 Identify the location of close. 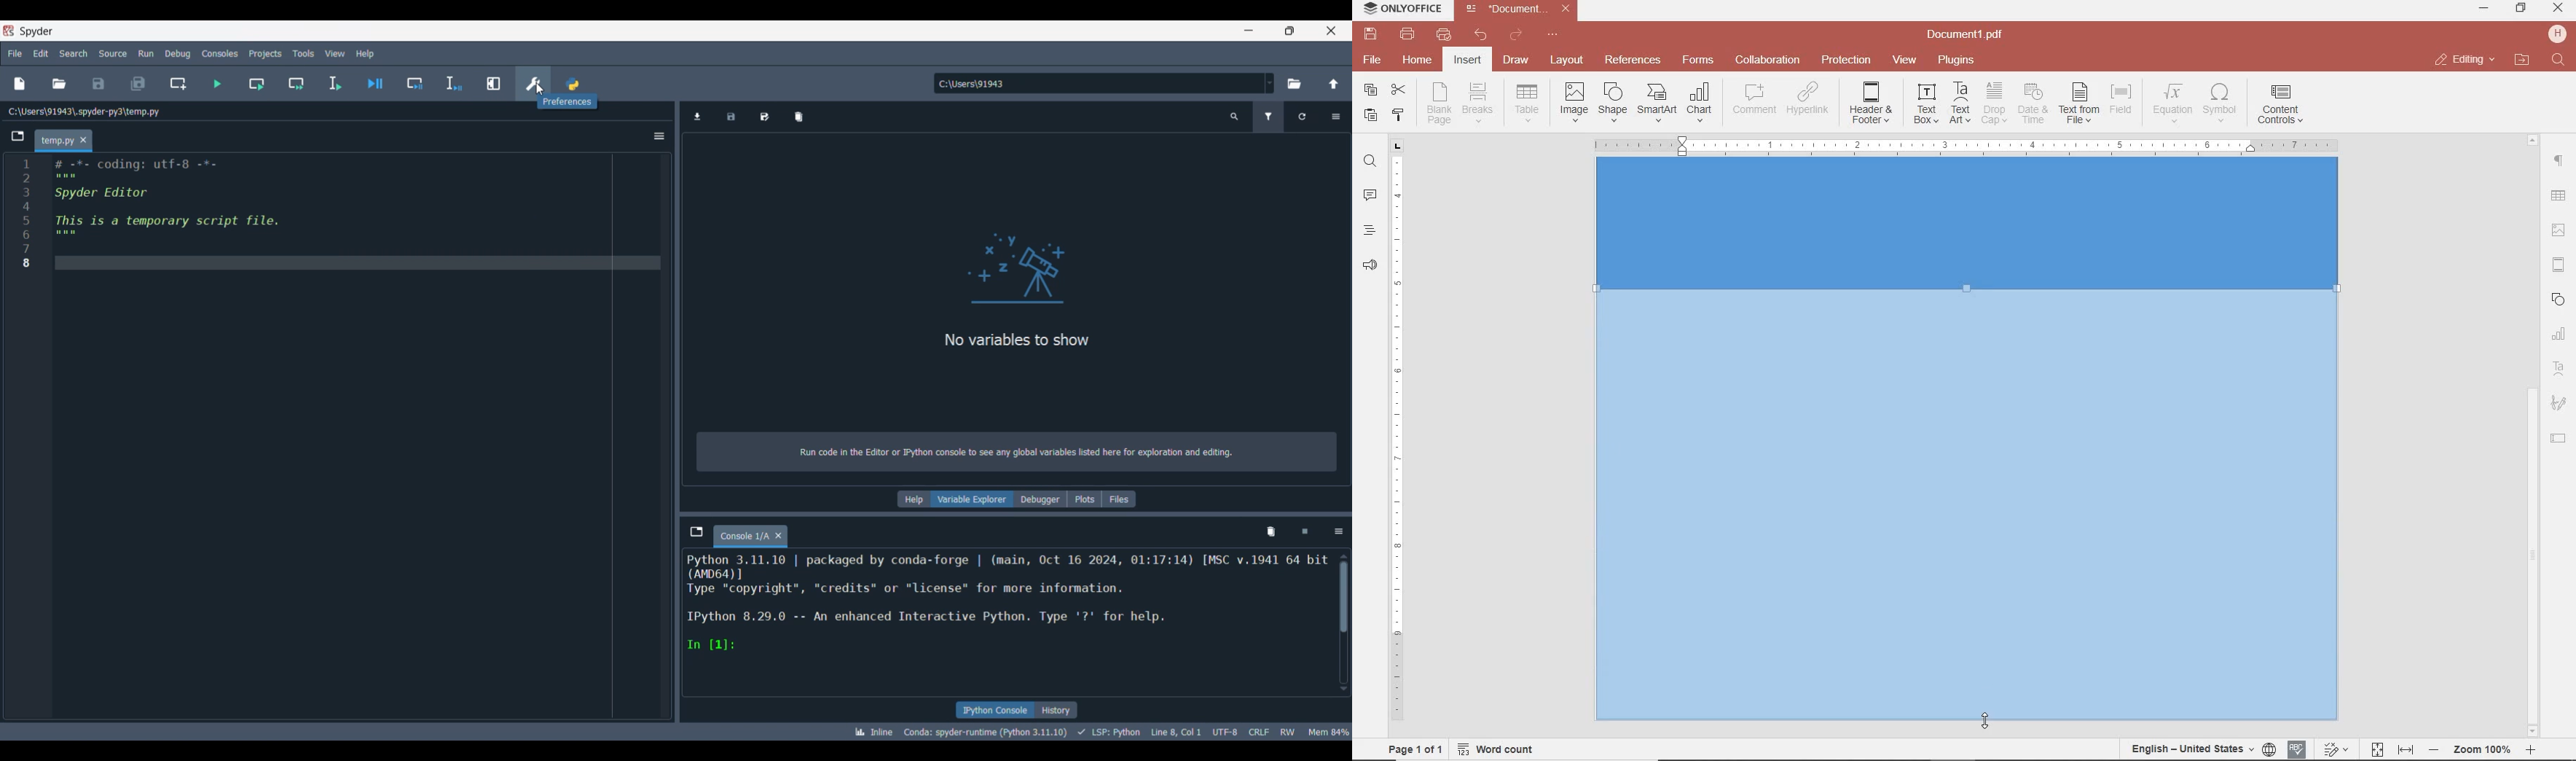
(2464, 60).